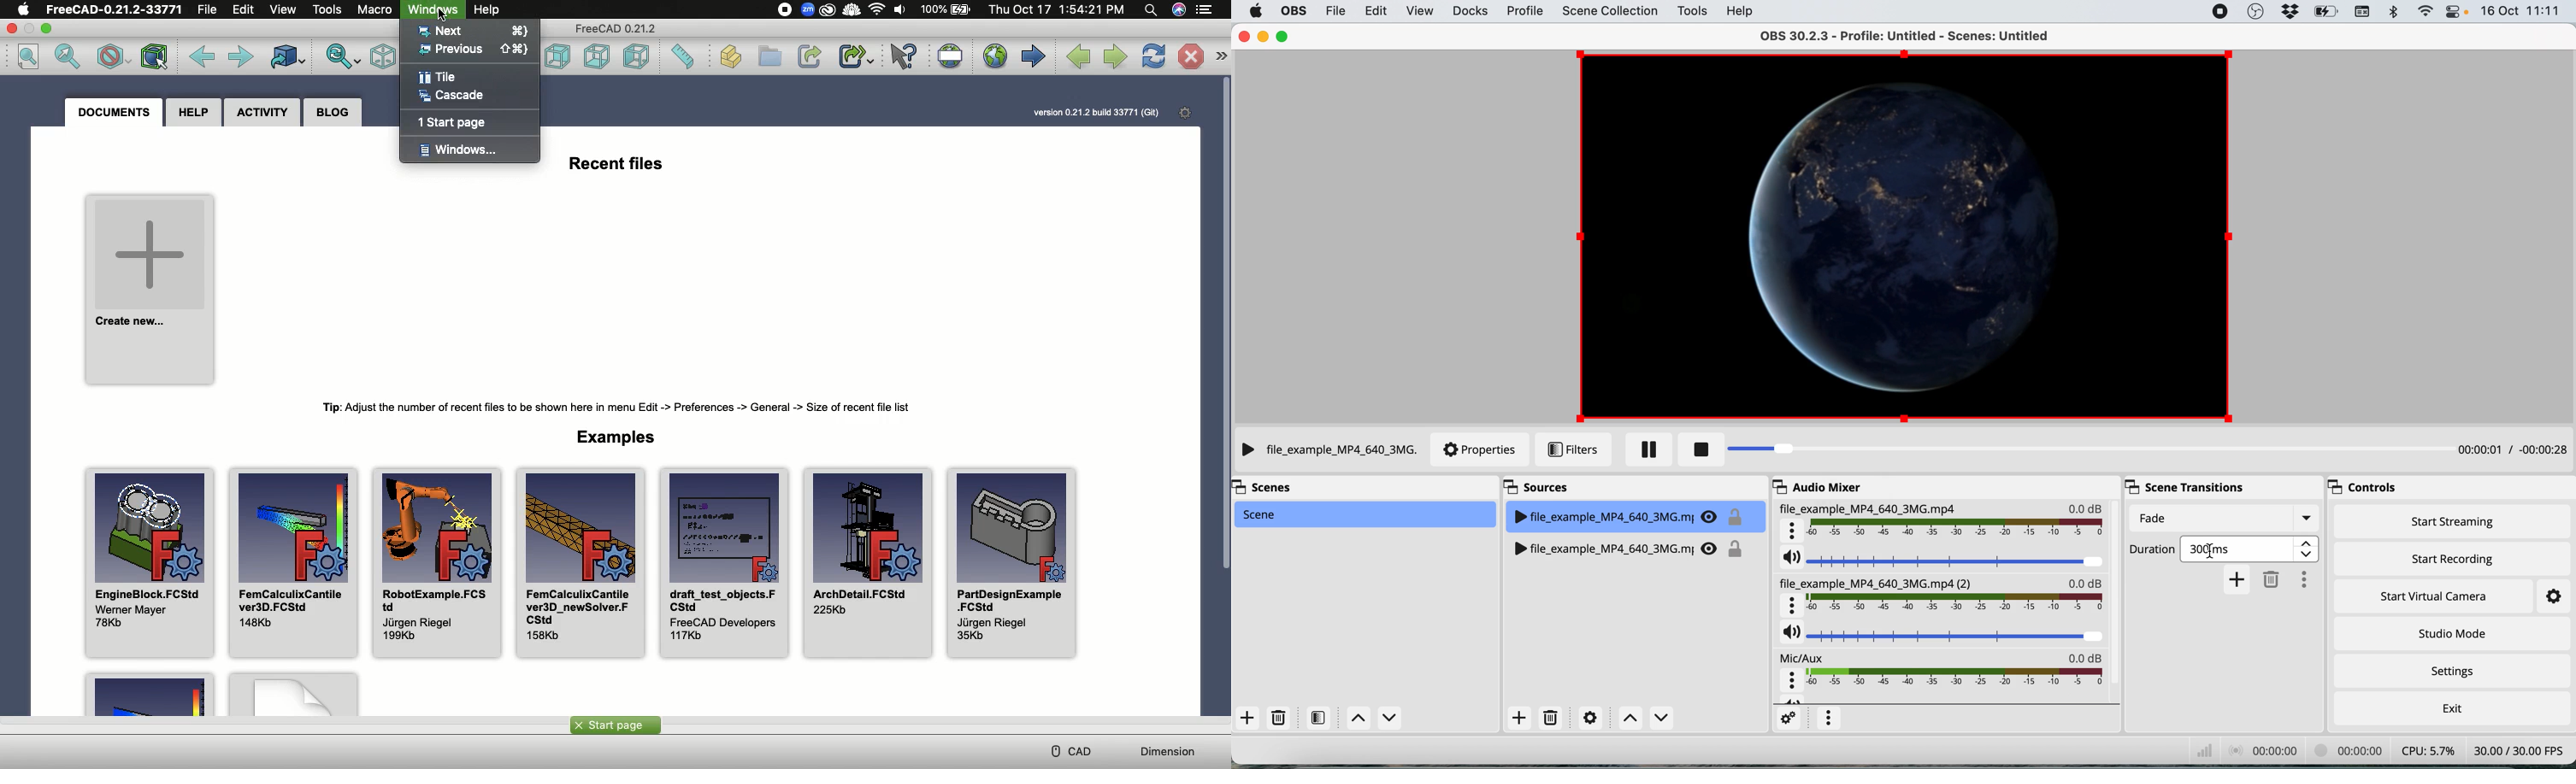 The height and width of the screenshot is (784, 2576). What do you see at coordinates (1830, 718) in the screenshot?
I see `more options` at bounding box center [1830, 718].